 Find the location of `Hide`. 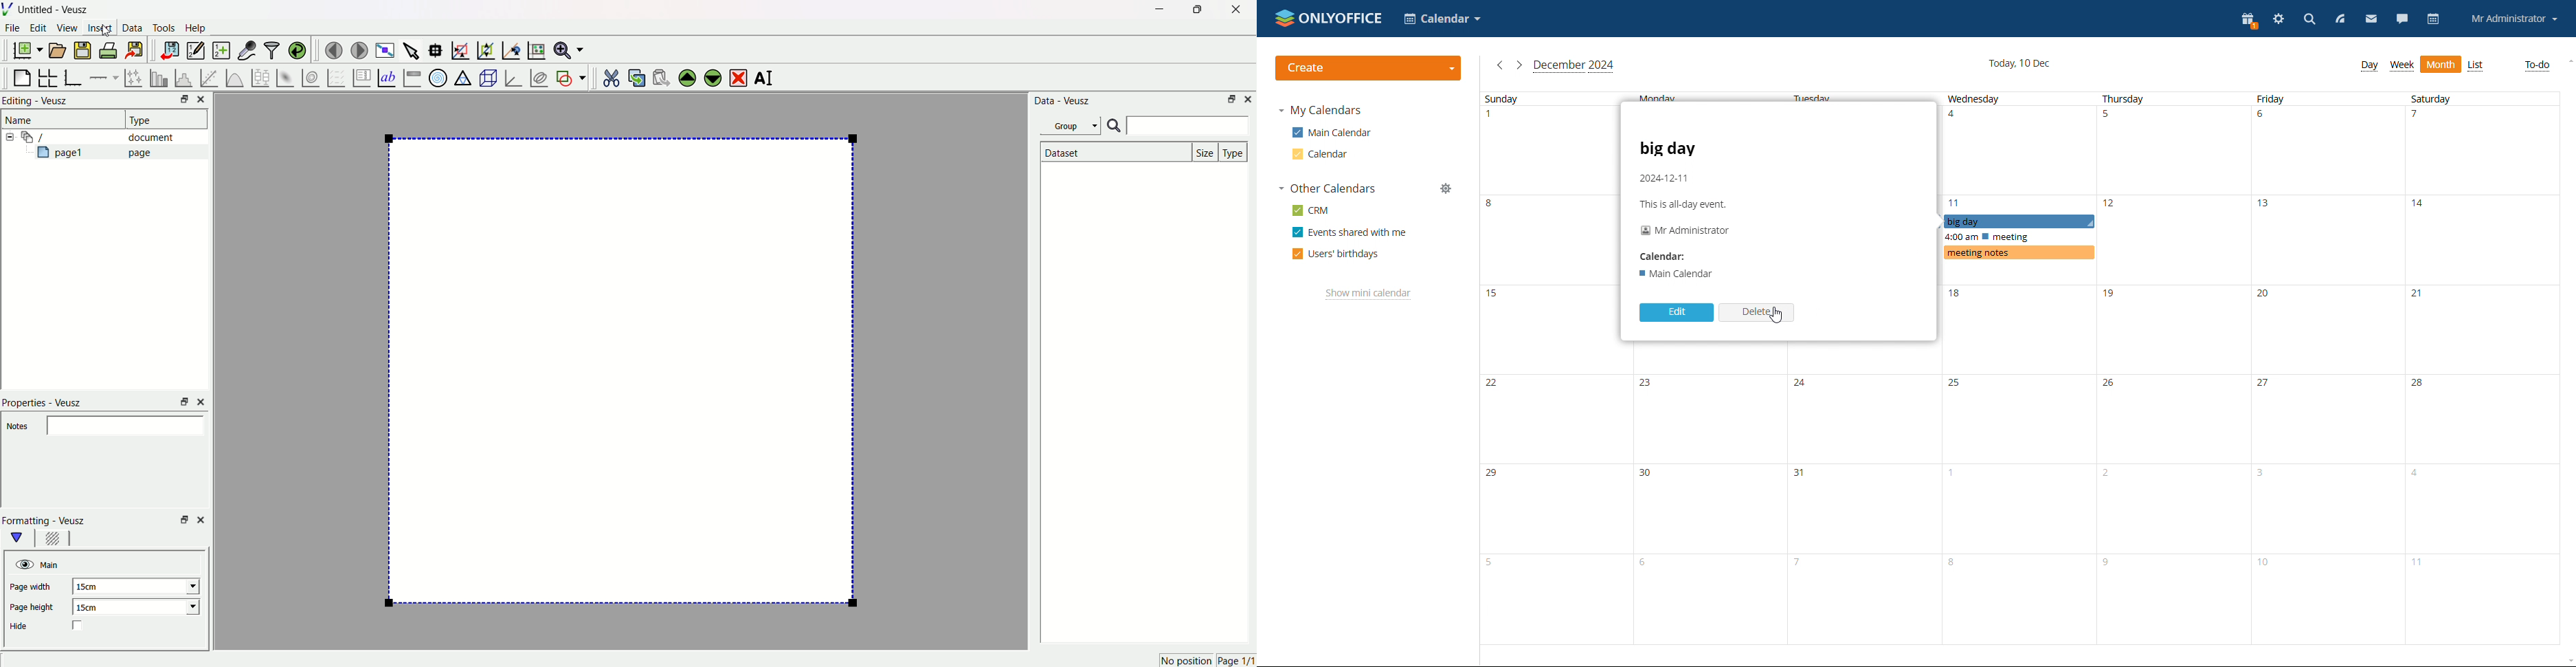

Hide is located at coordinates (26, 626).